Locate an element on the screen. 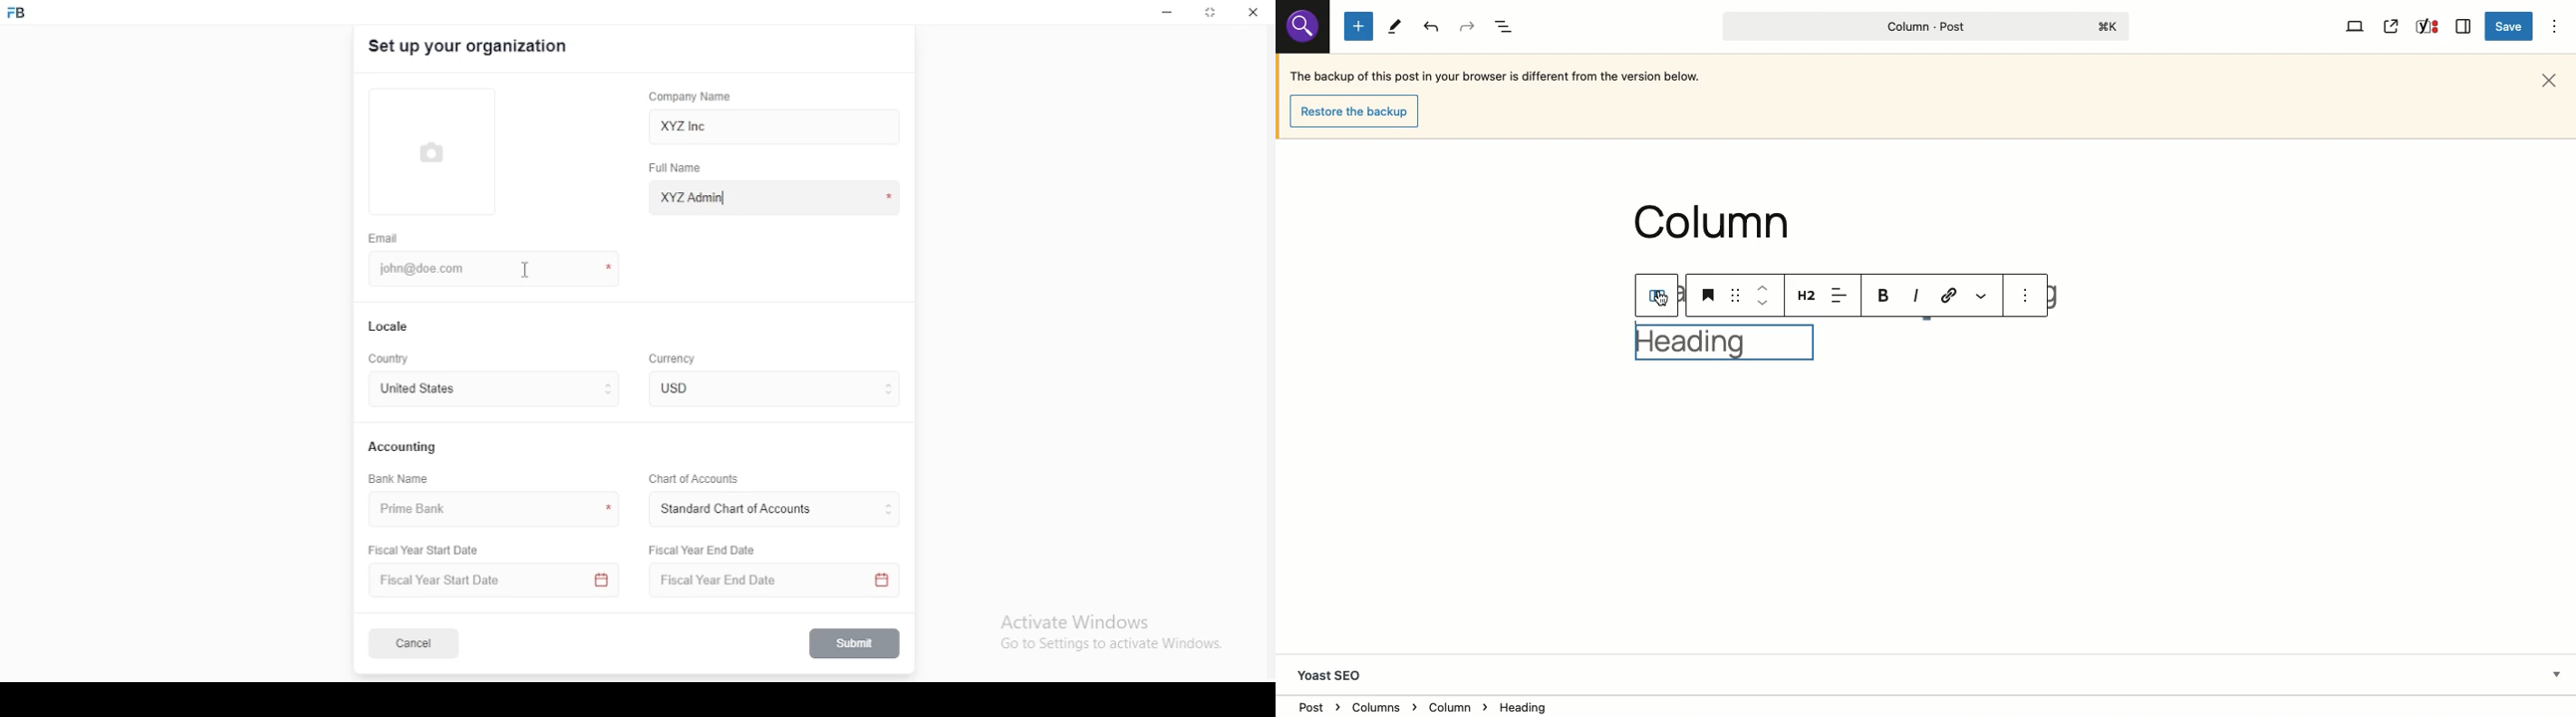 The image size is (2576, 728). email is located at coordinates (384, 238).